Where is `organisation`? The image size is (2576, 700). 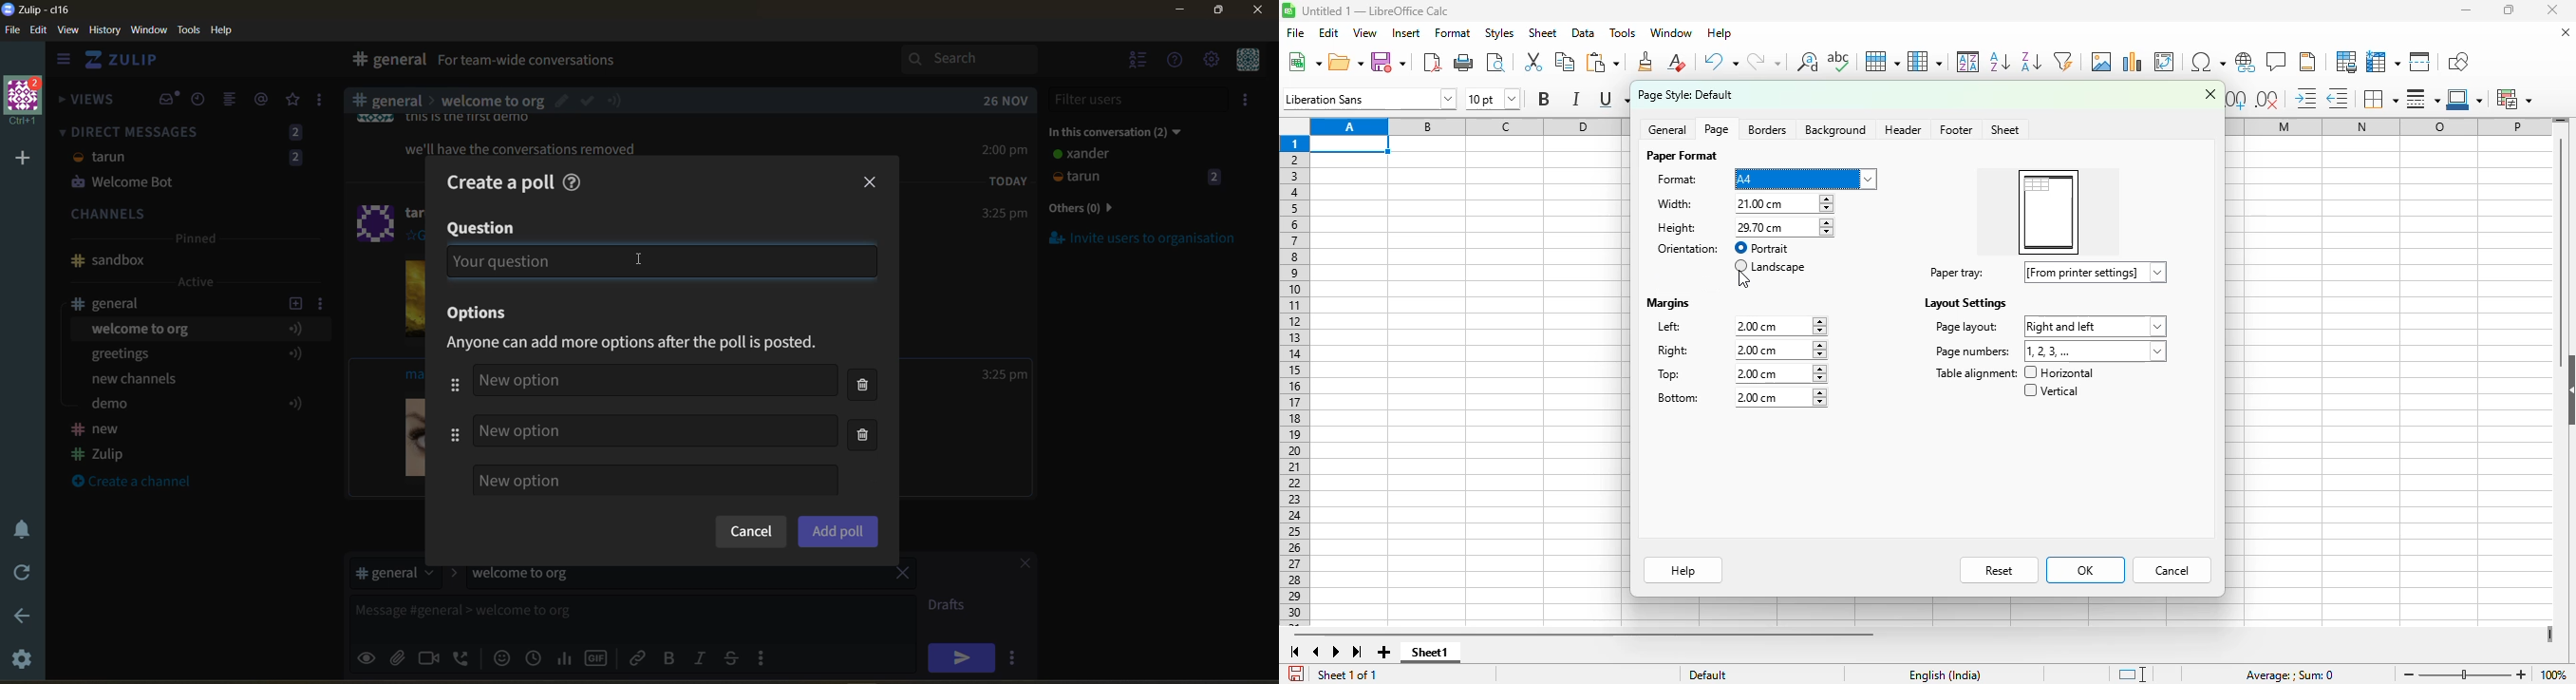 organisation is located at coordinates (27, 102).